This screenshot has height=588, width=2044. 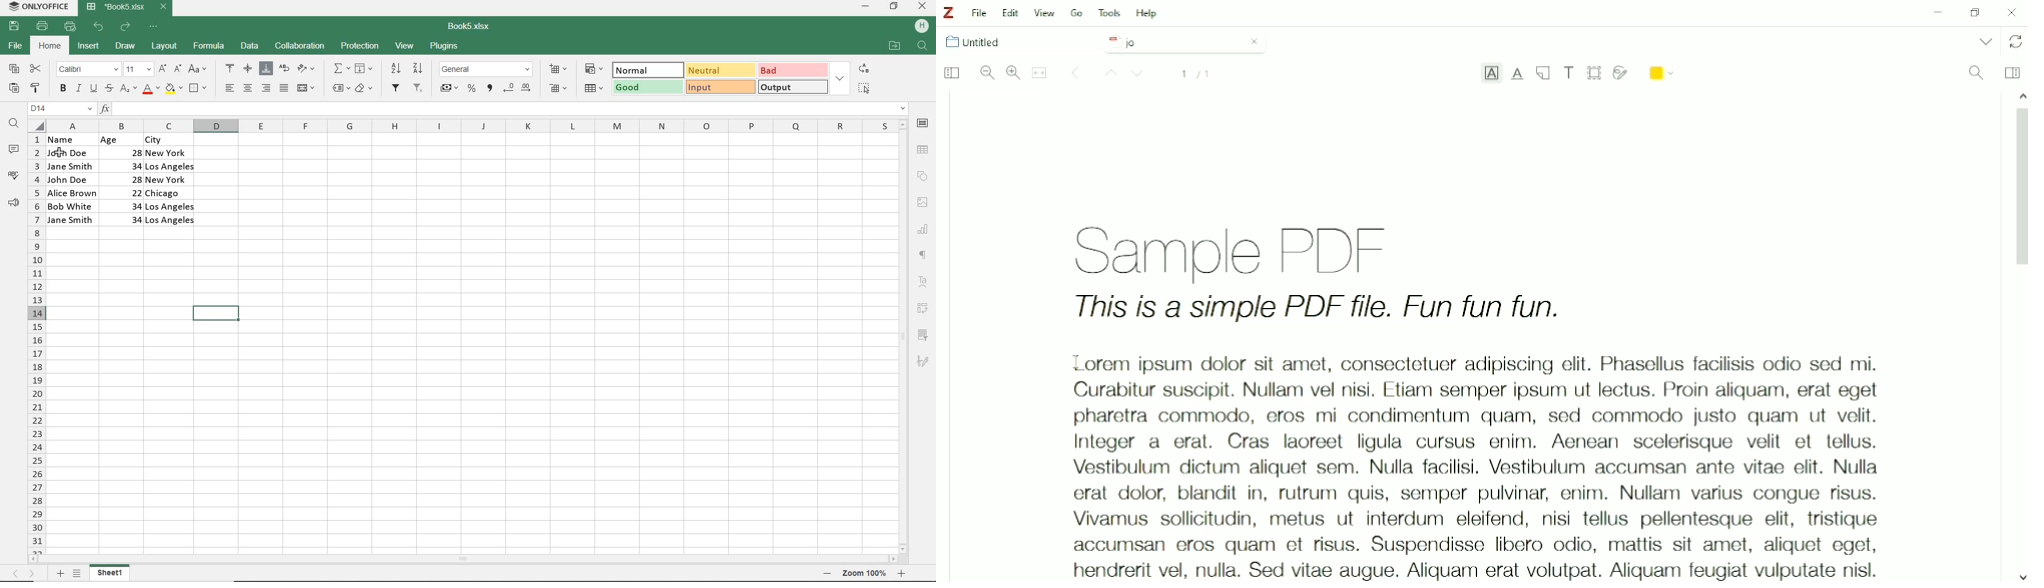 What do you see at coordinates (14, 69) in the screenshot?
I see `COPY` at bounding box center [14, 69].